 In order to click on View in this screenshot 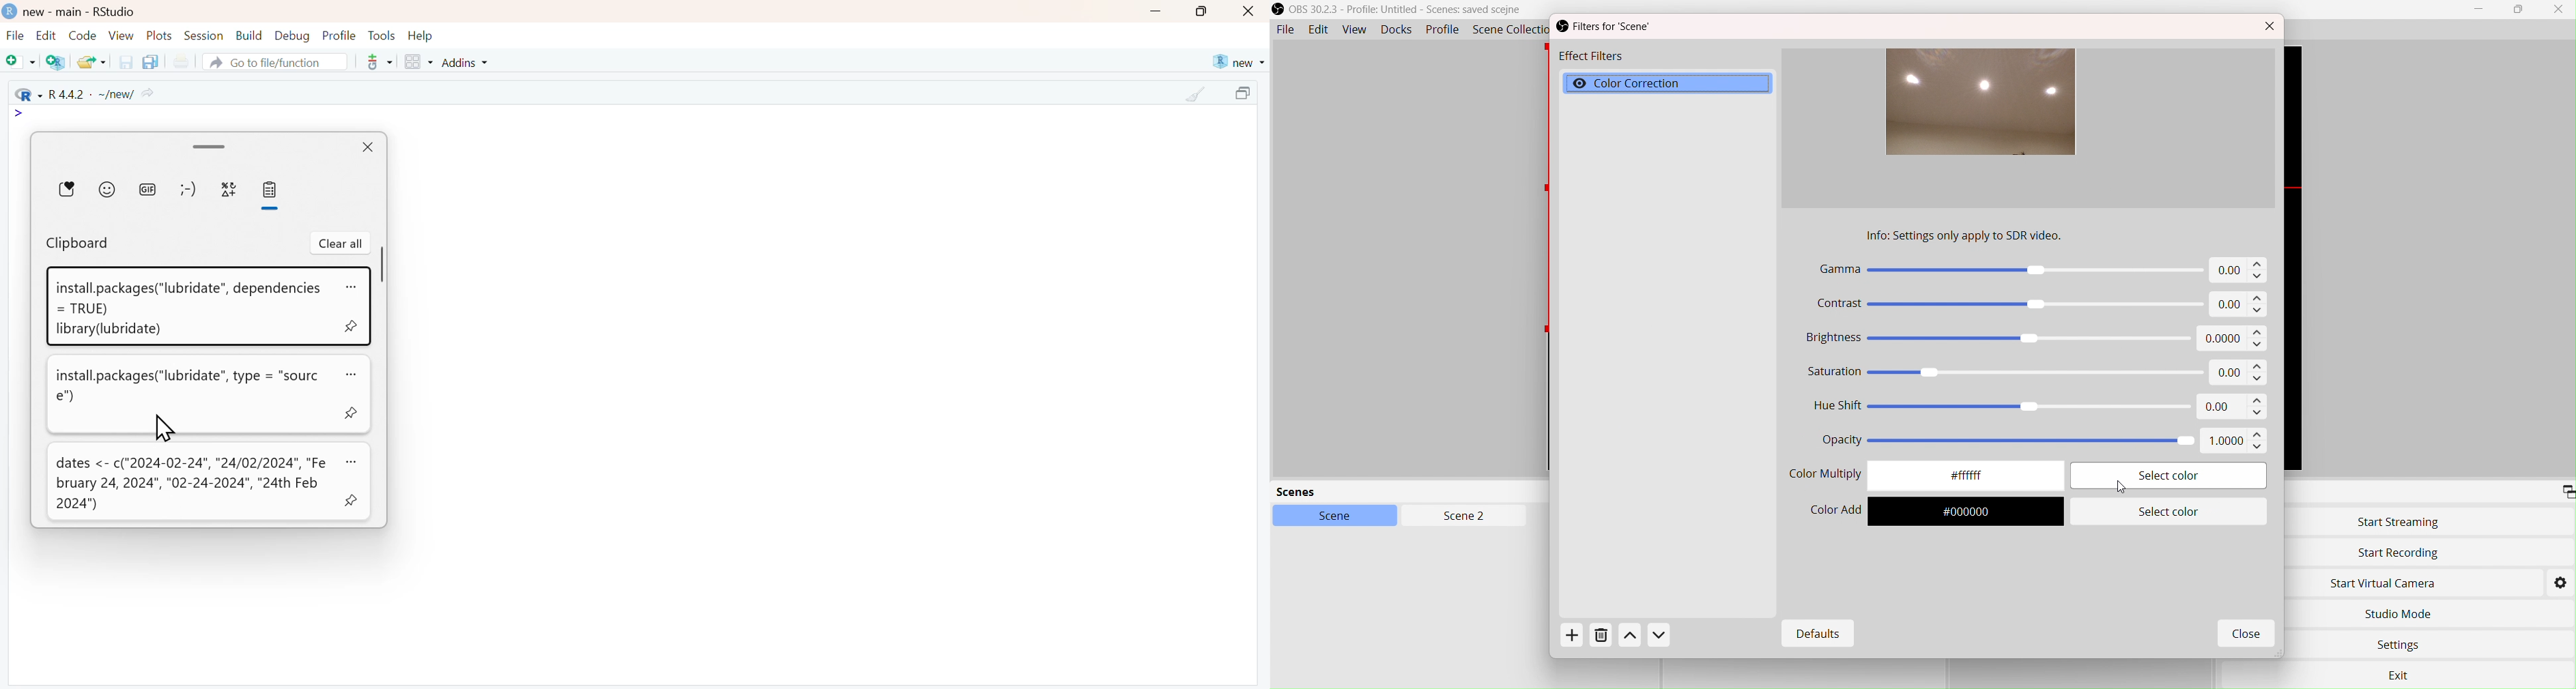, I will do `click(1355, 30)`.